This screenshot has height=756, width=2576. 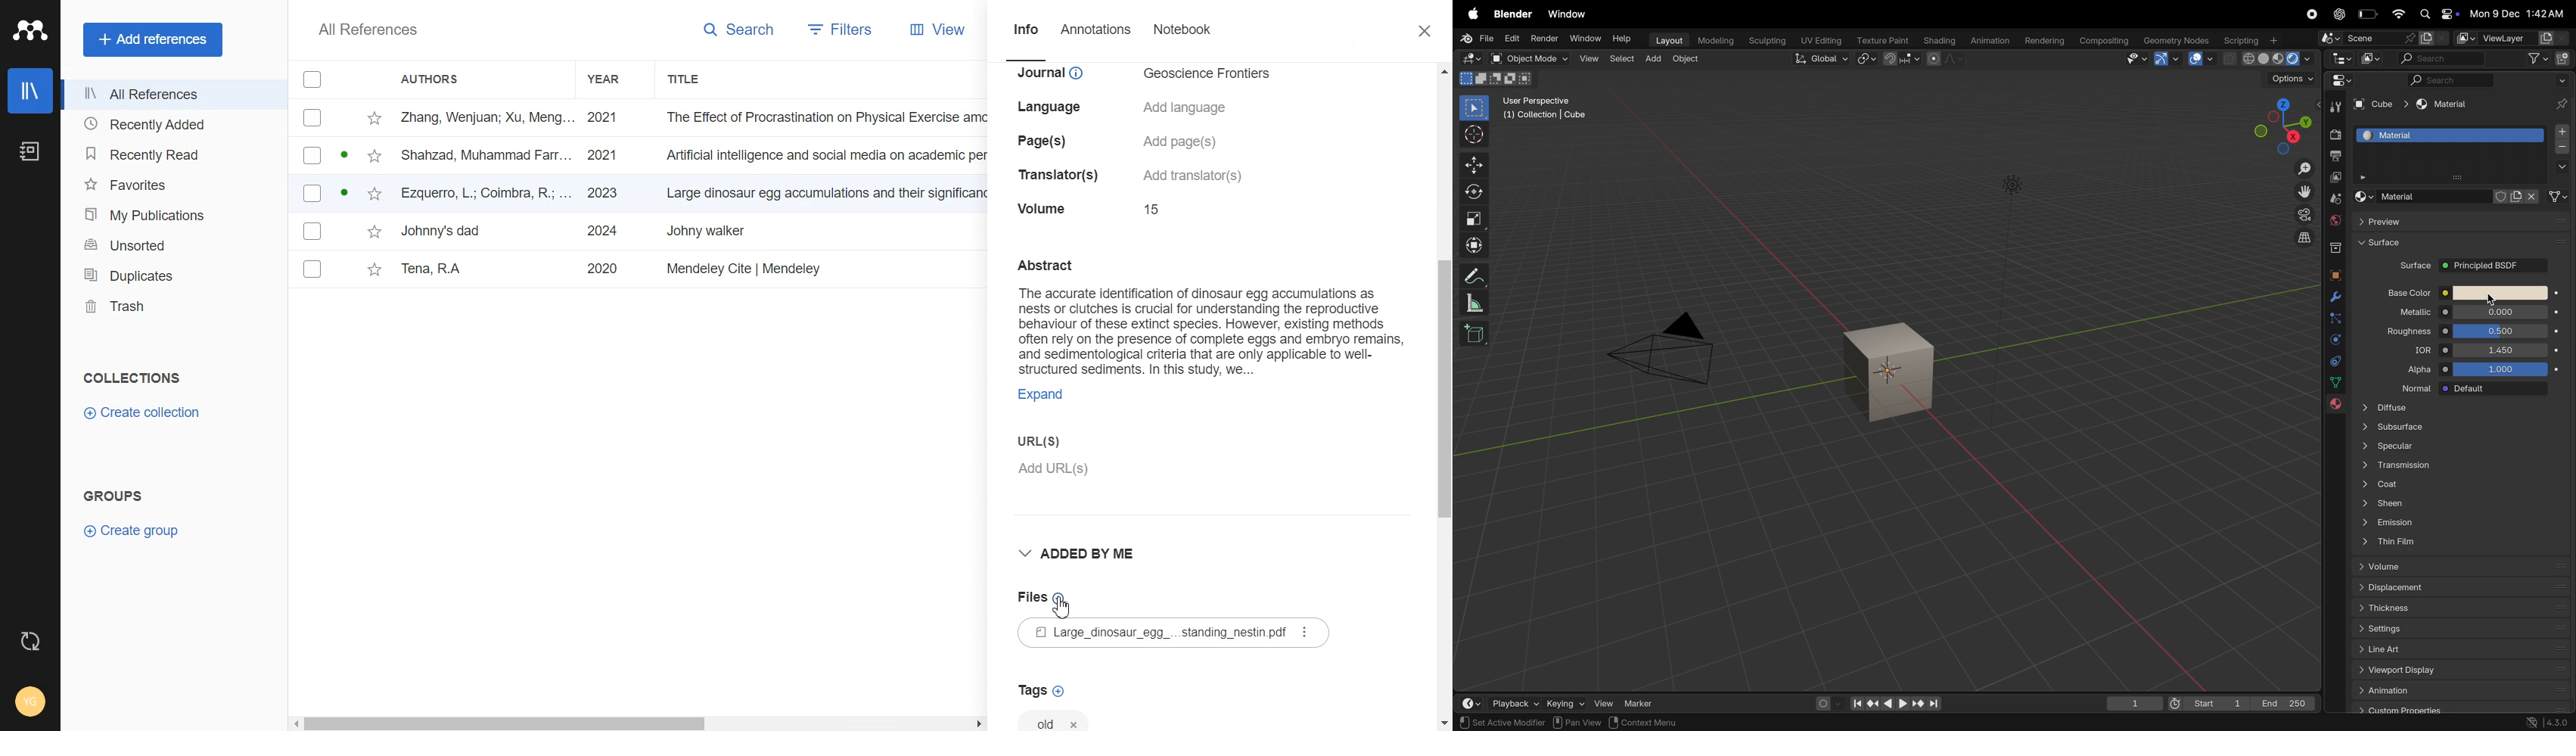 I want to click on Recently Read, so click(x=172, y=153).